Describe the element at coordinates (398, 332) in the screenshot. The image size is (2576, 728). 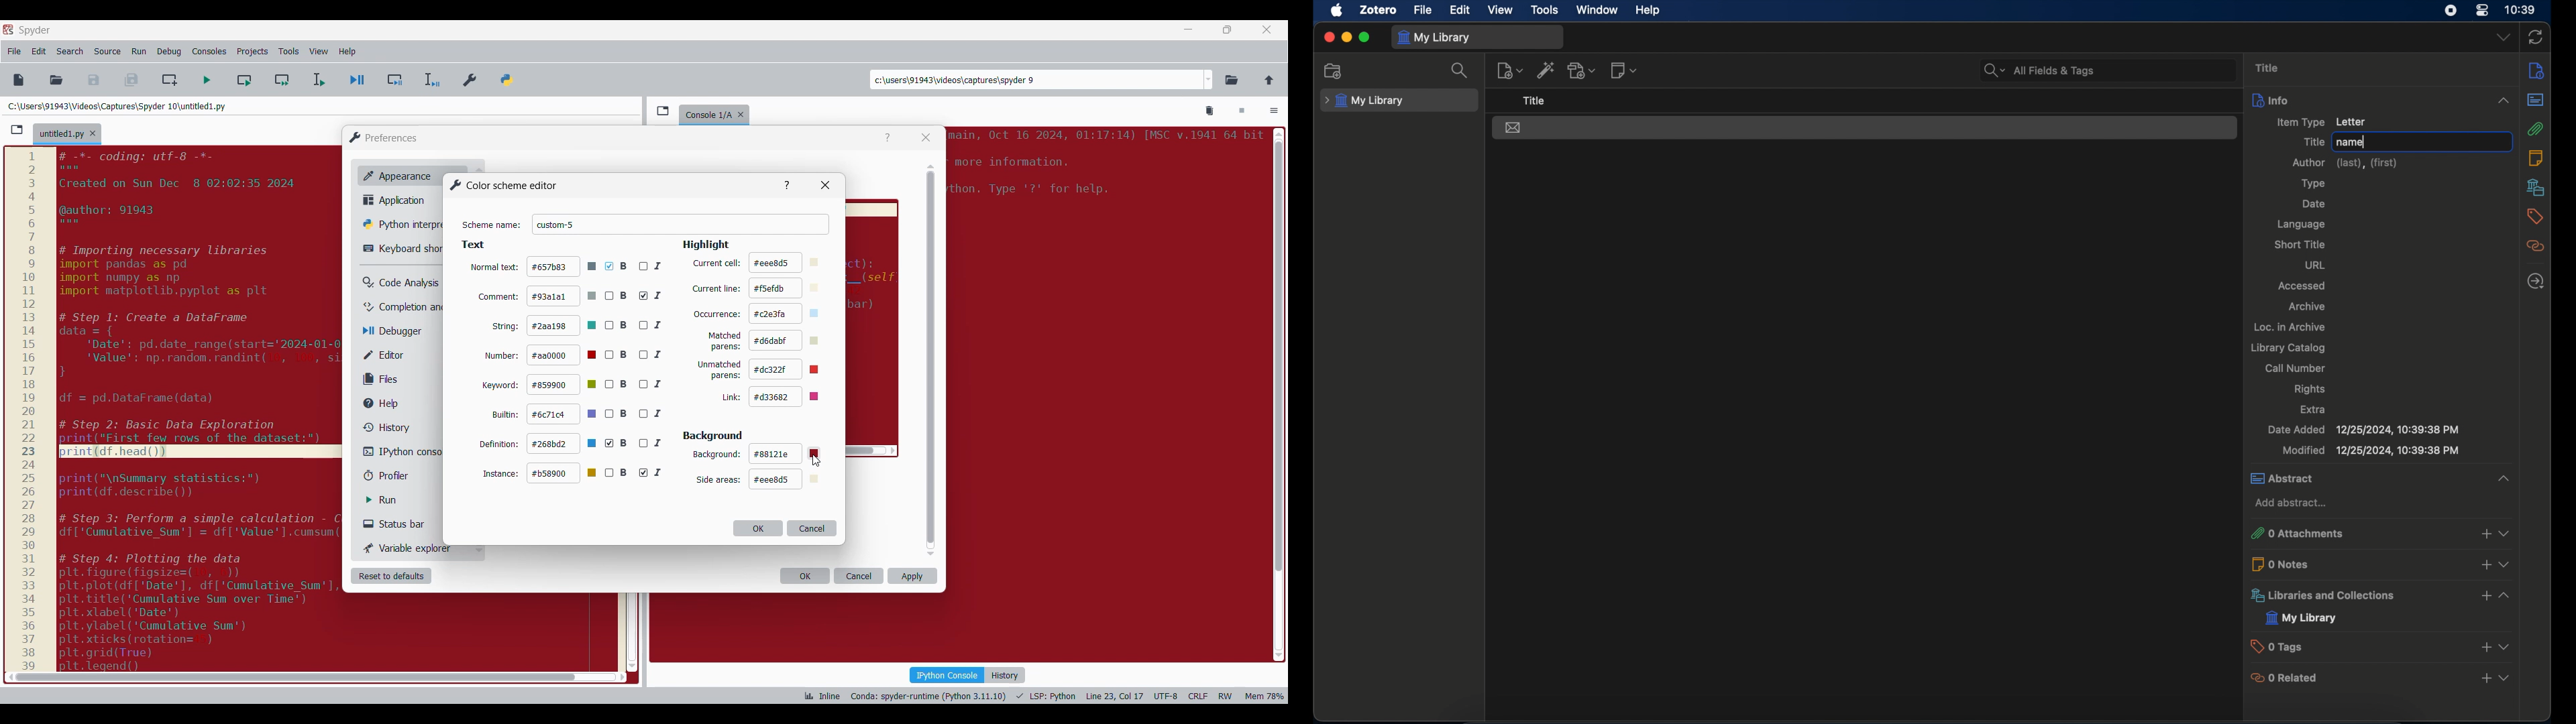
I see `Debugger` at that location.